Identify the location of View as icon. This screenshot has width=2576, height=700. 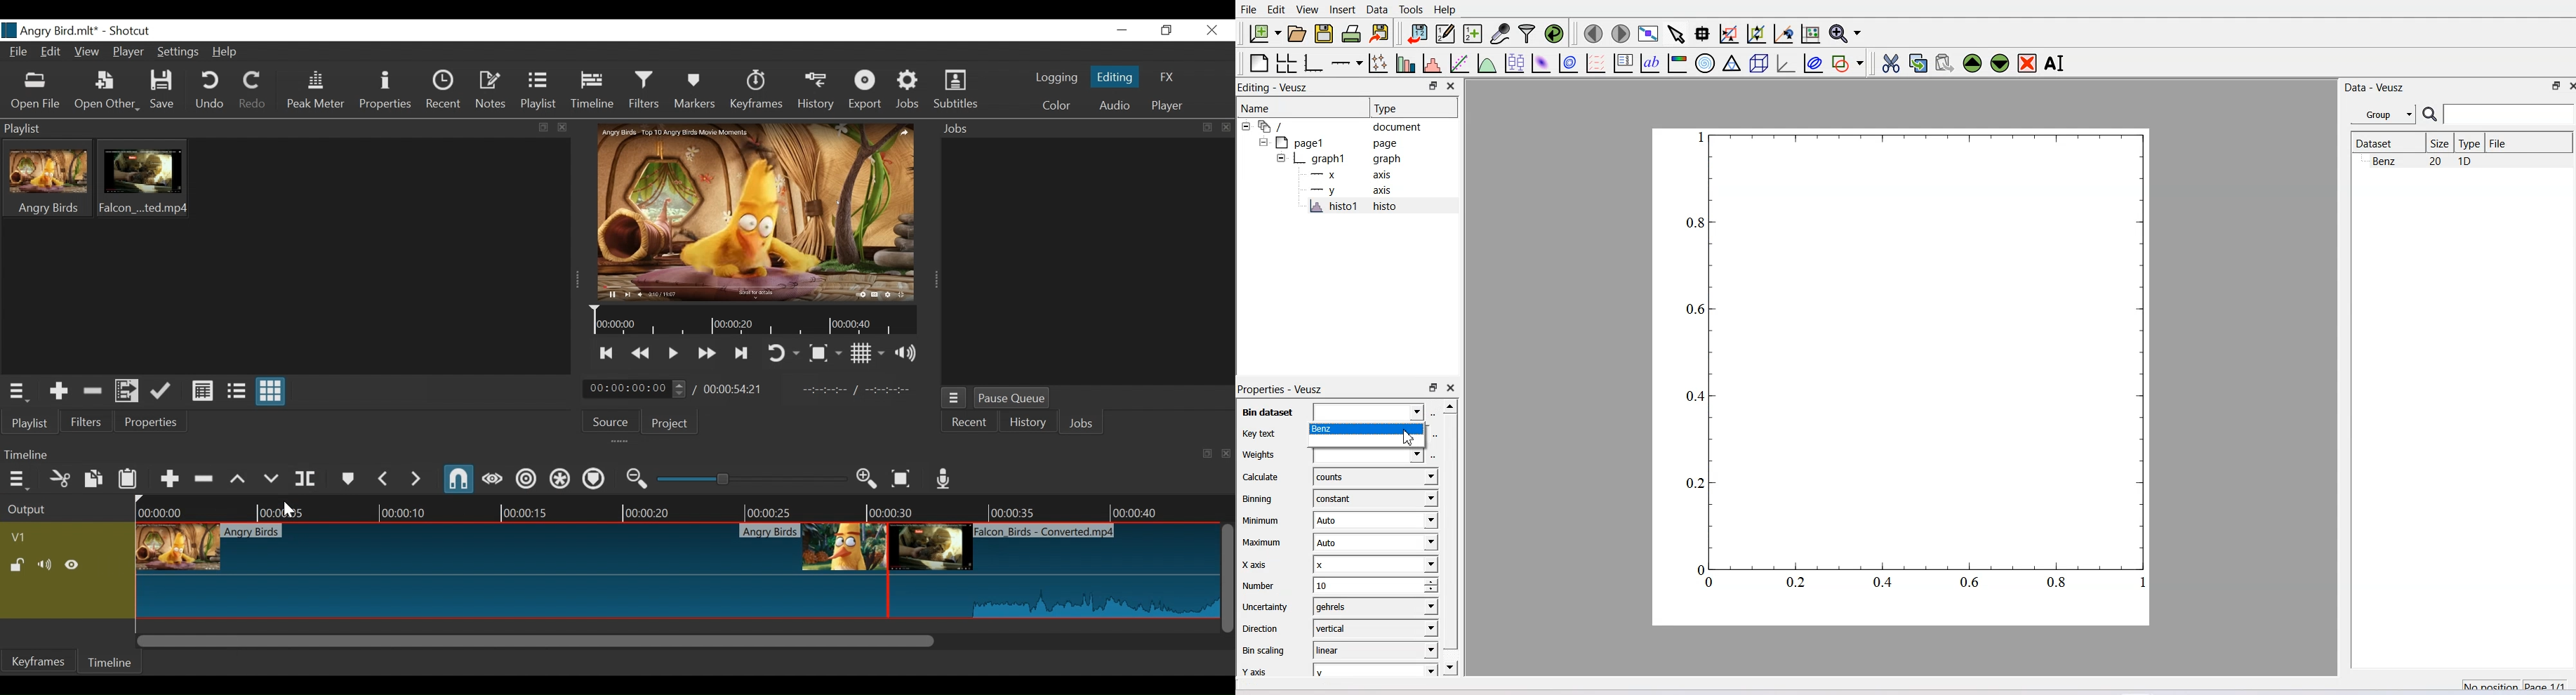
(270, 392).